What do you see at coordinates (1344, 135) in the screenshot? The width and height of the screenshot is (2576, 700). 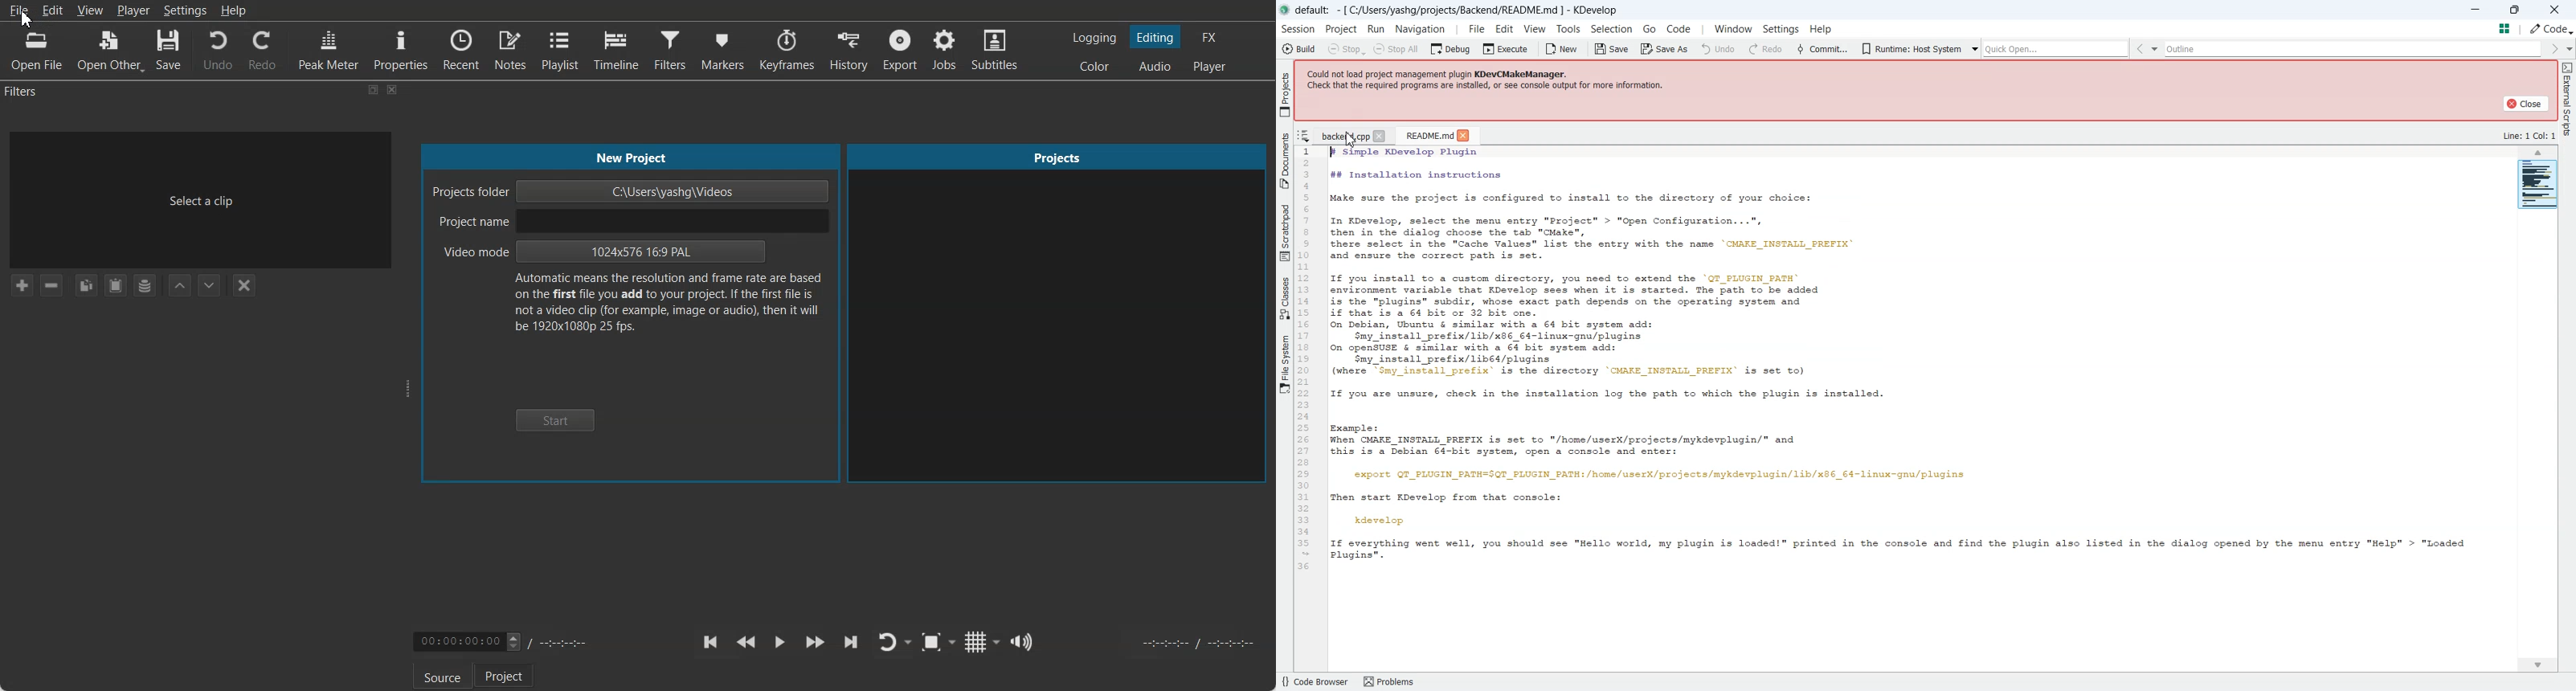 I see `backend file cpp` at bounding box center [1344, 135].